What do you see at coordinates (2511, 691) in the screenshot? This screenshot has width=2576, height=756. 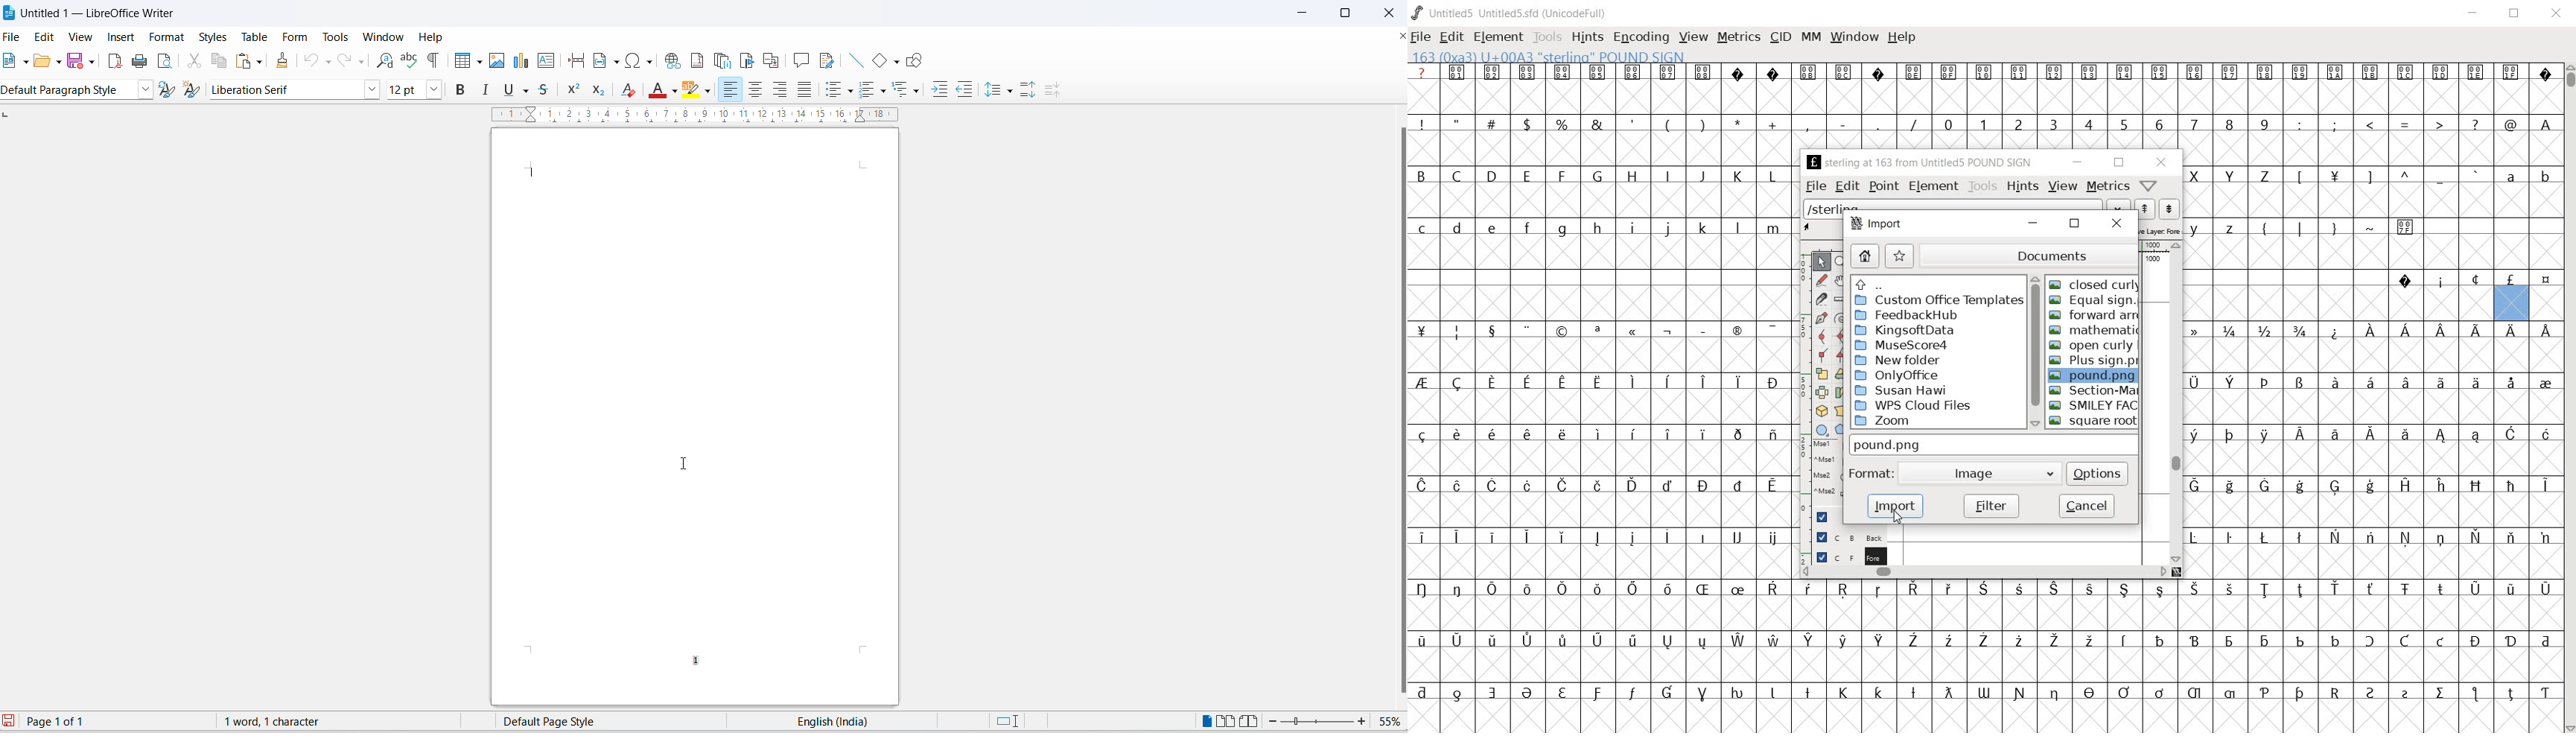 I see `Symbol` at bounding box center [2511, 691].